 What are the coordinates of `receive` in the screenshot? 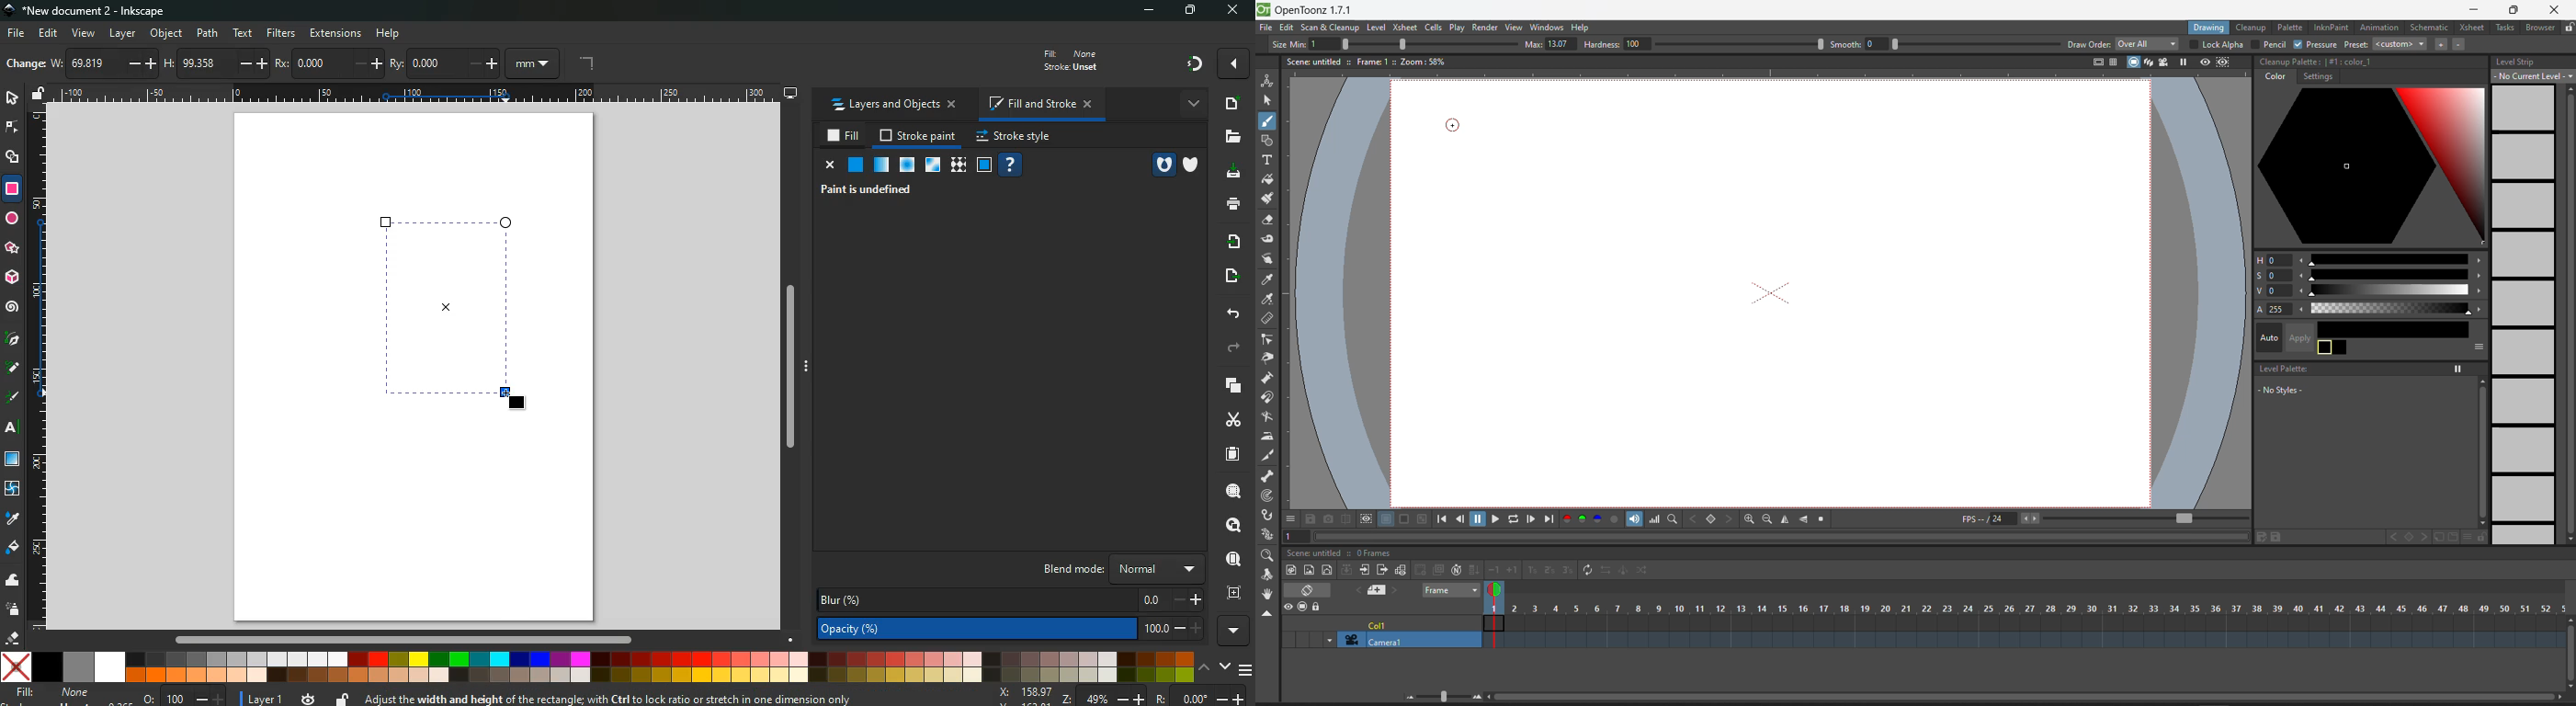 It's located at (1236, 243).